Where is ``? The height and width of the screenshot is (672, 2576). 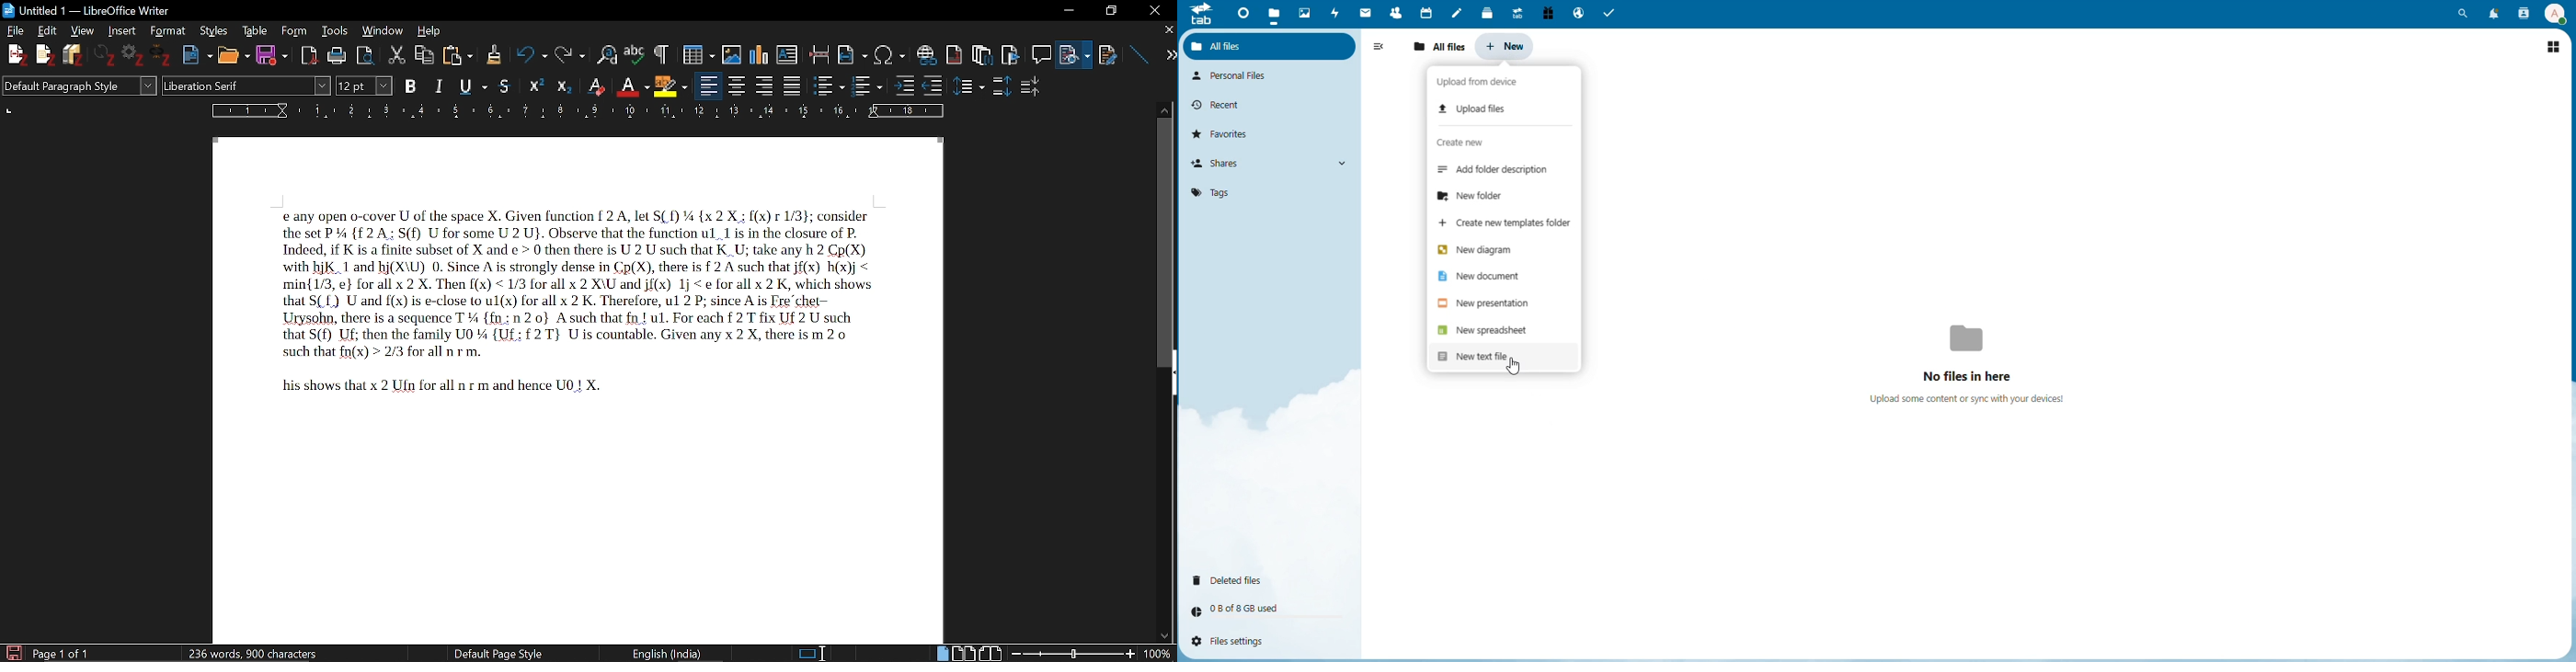  is located at coordinates (538, 85).